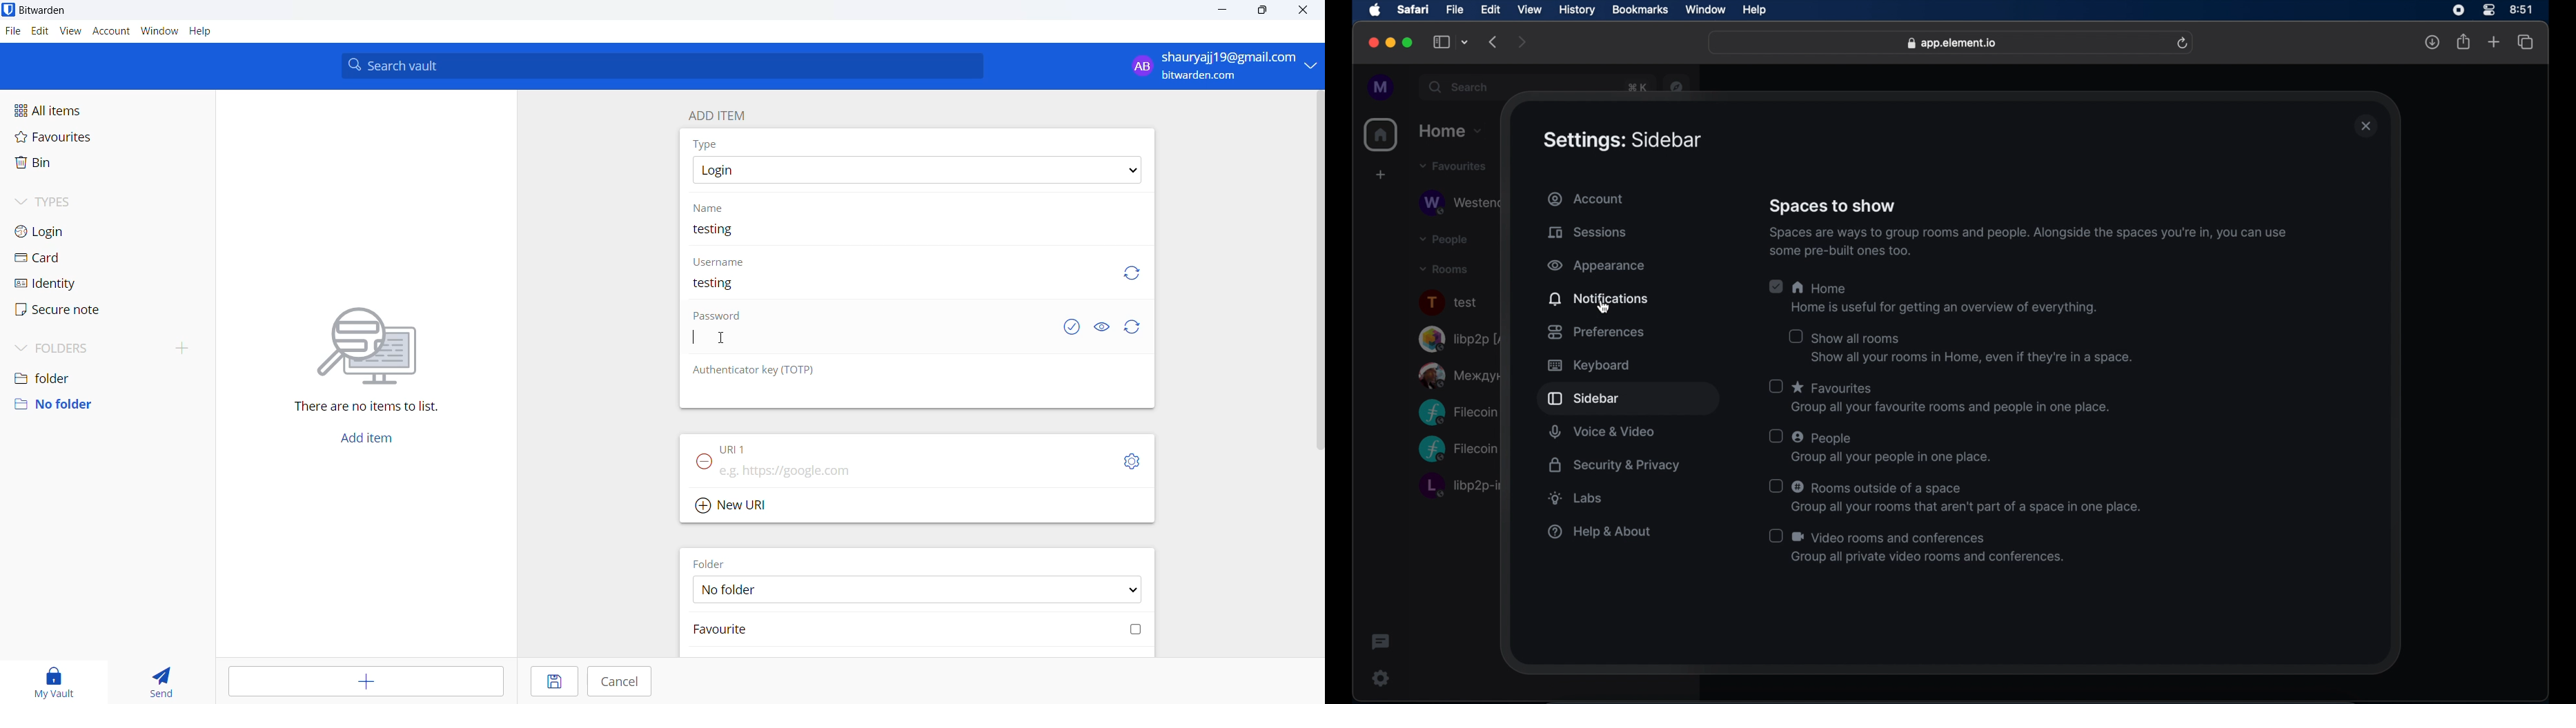  Describe the element at coordinates (1577, 10) in the screenshot. I see `history` at that location.